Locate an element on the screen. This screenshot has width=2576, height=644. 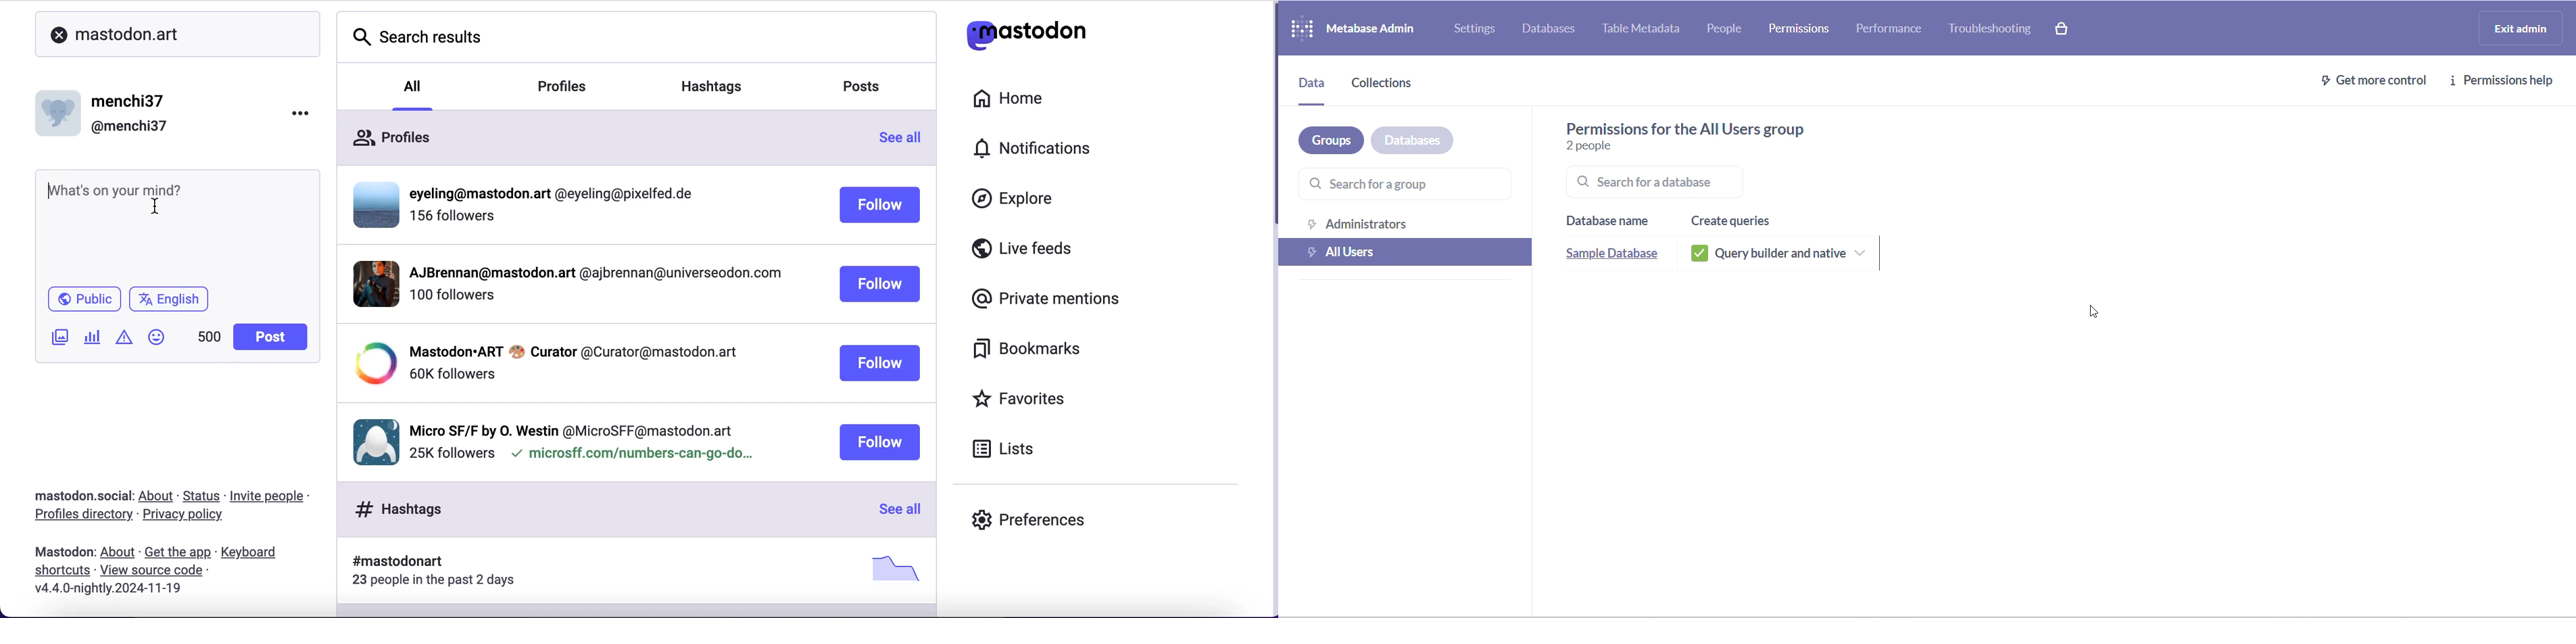
post is located at coordinates (271, 337).